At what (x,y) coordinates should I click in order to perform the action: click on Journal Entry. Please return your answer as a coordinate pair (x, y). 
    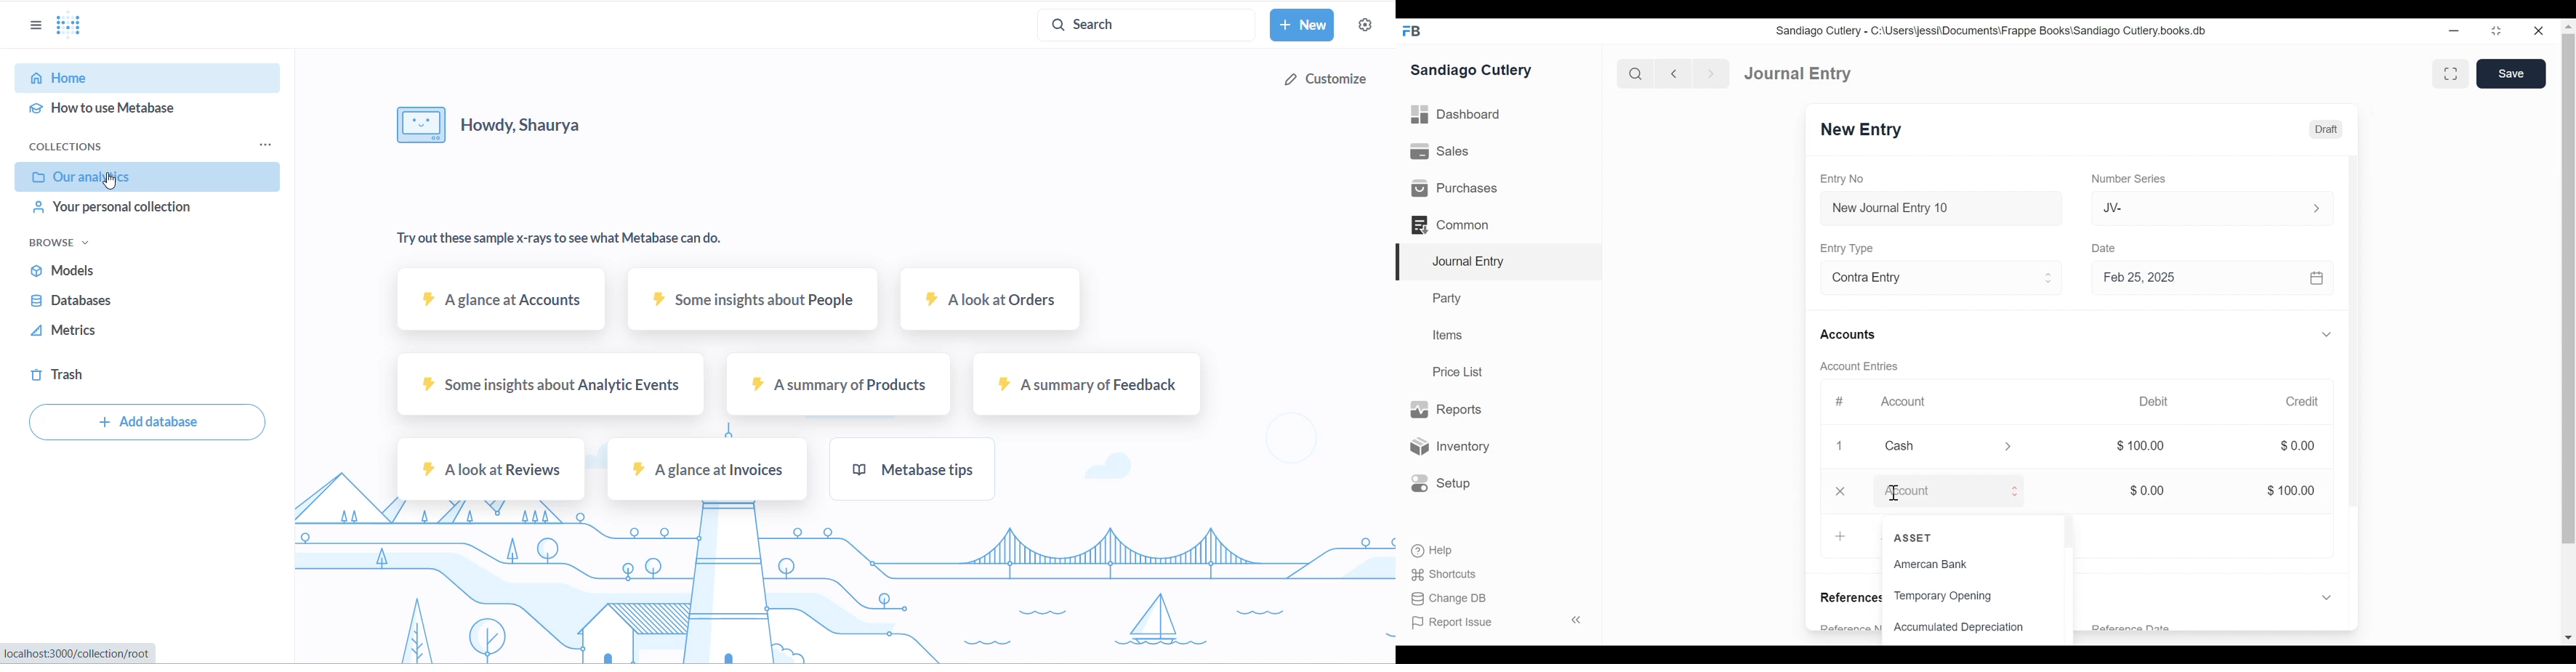
    Looking at the image, I should click on (1500, 262).